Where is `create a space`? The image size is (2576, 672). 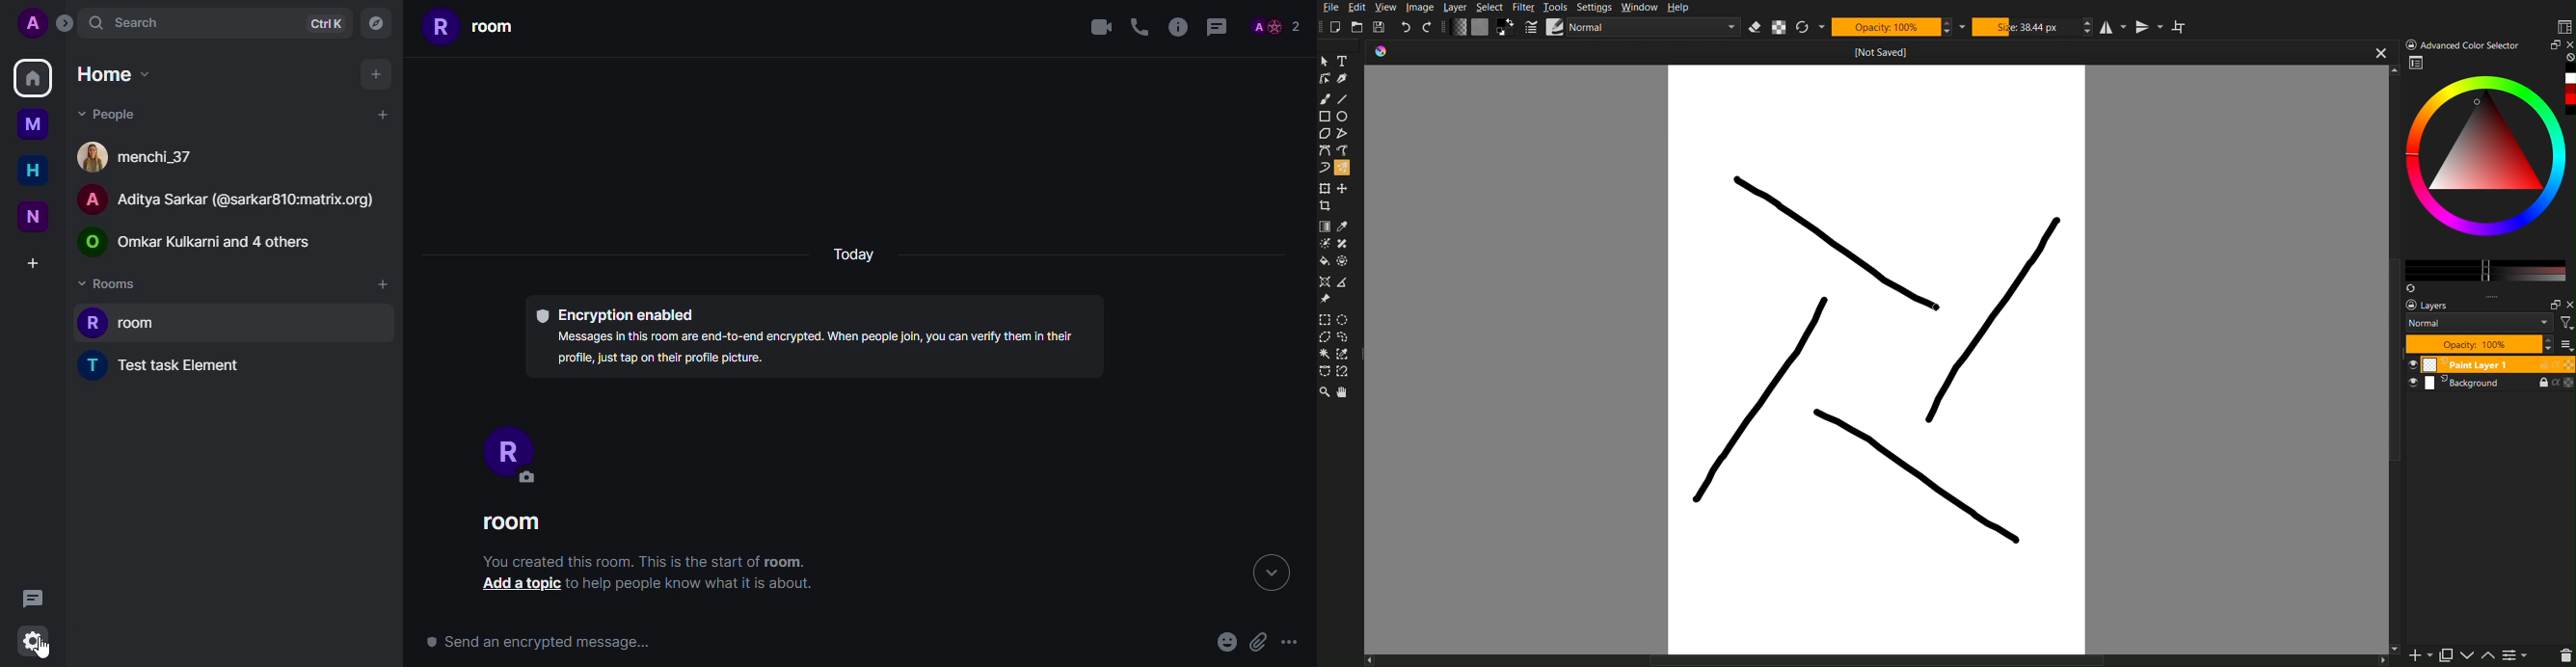 create a space is located at coordinates (32, 262).